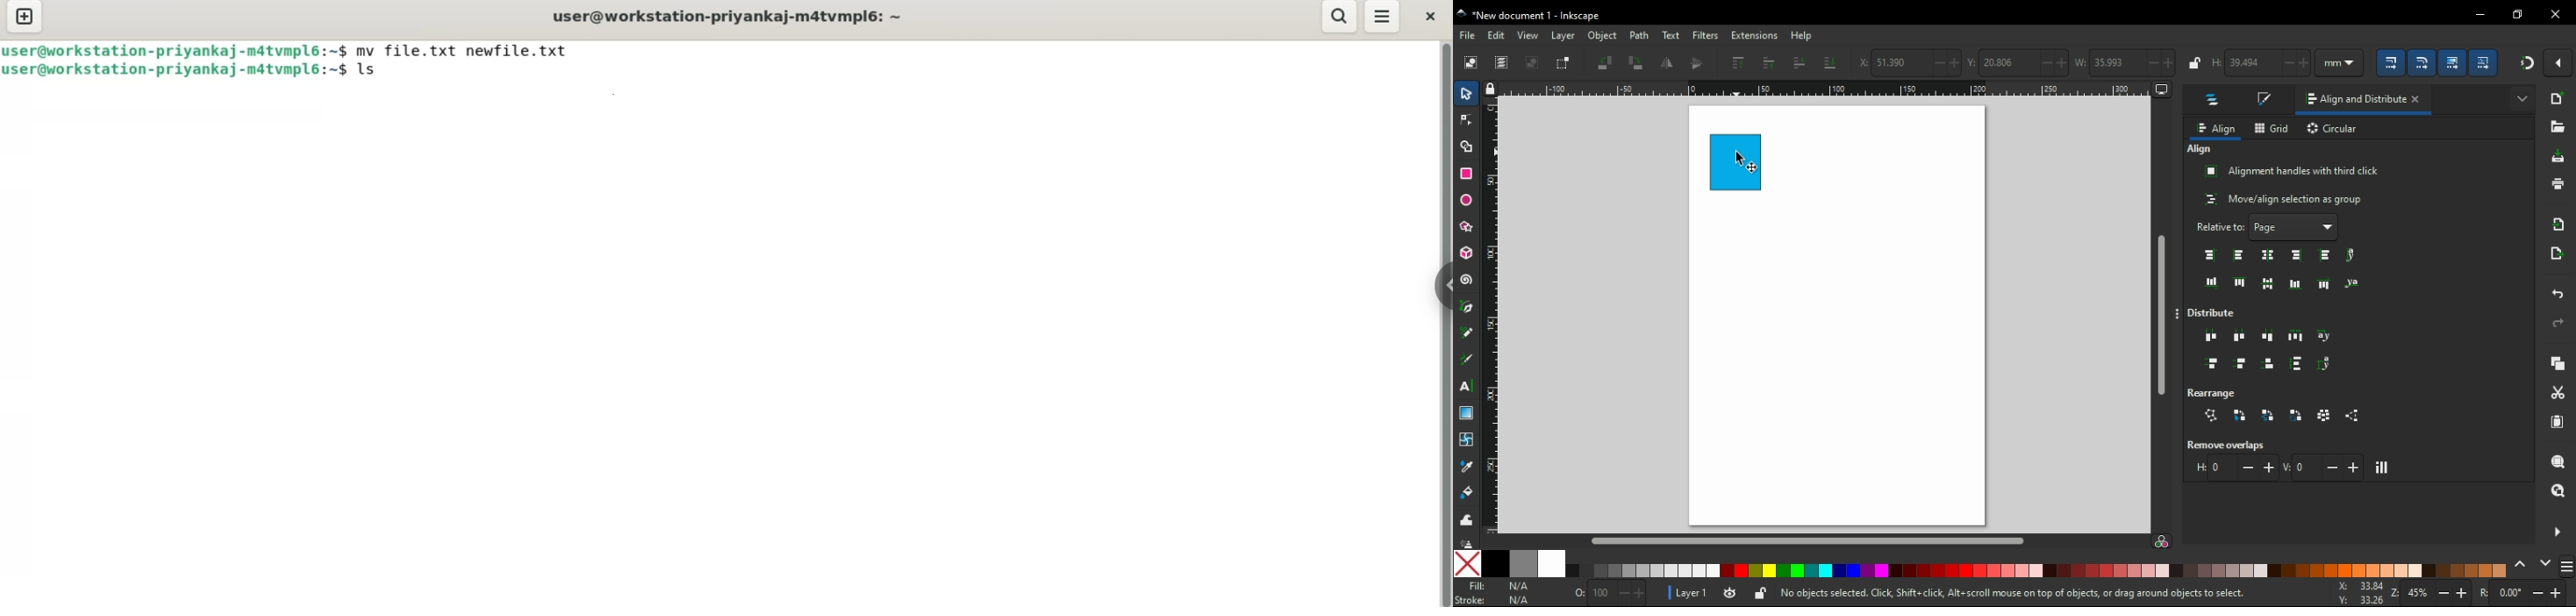  Describe the element at coordinates (1468, 96) in the screenshot. I see `select` at that location.